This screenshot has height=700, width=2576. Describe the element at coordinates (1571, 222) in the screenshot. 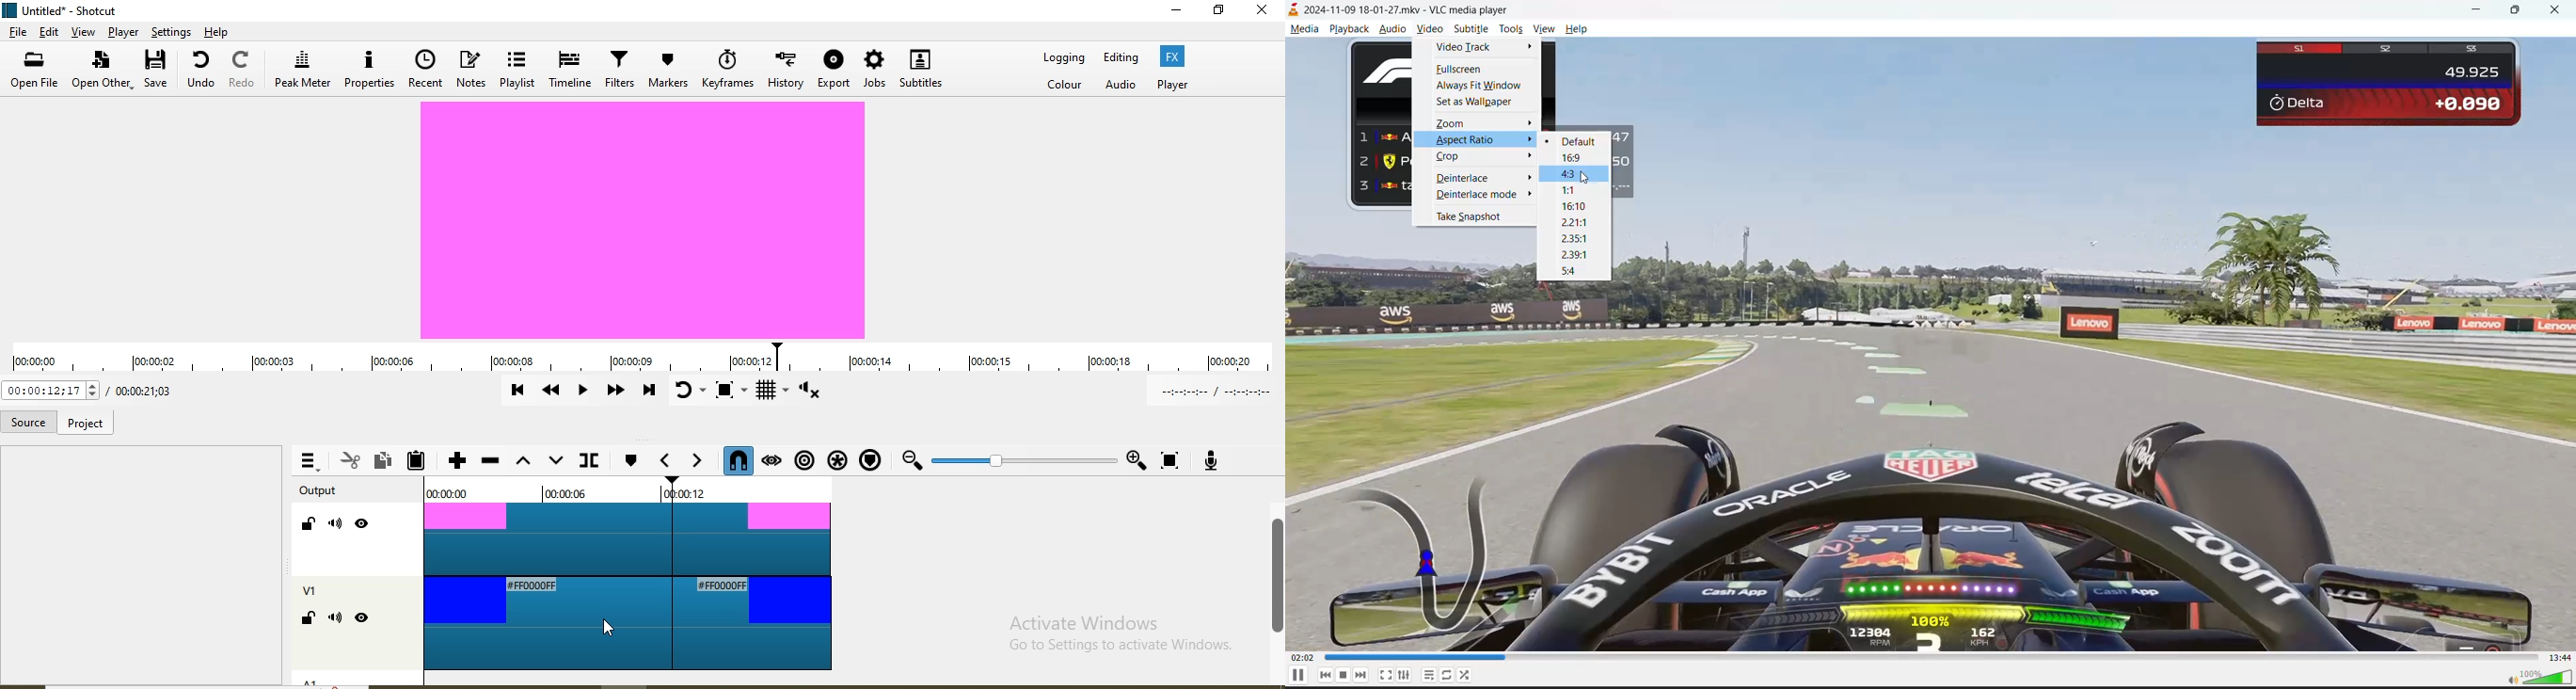

I see `2.21:1` at that location.